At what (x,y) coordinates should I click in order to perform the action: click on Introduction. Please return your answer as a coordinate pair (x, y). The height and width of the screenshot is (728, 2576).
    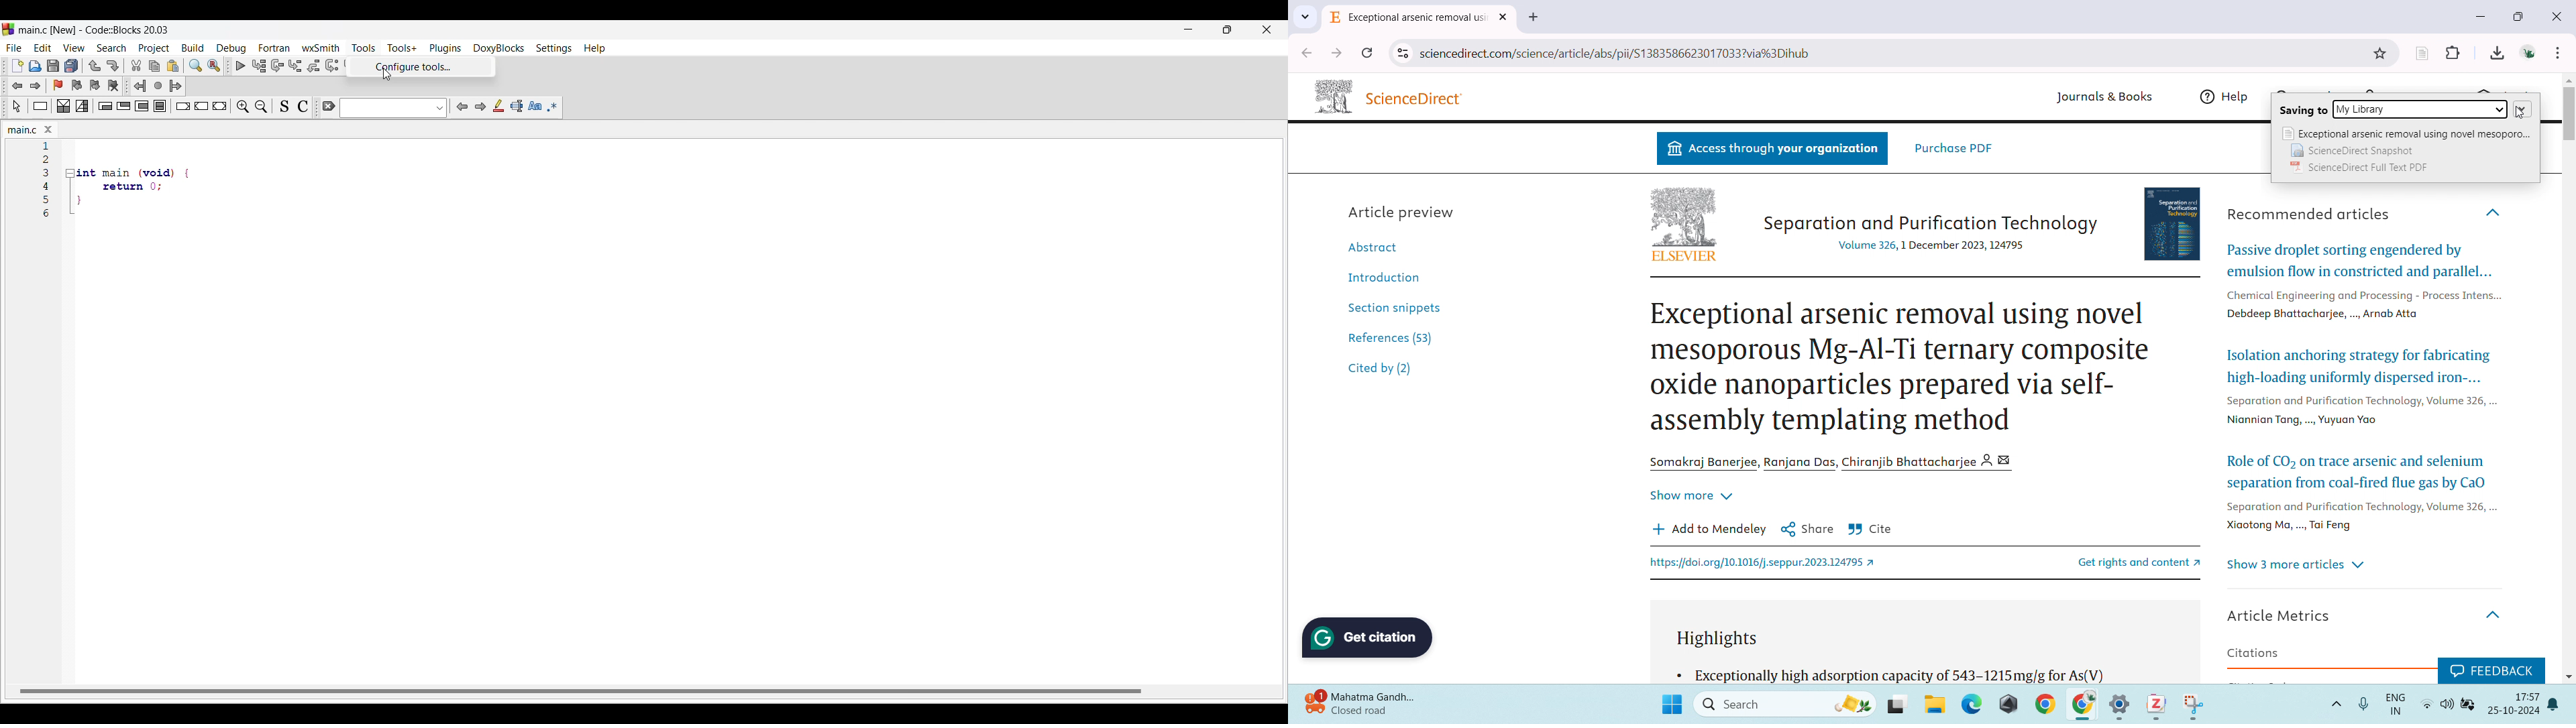
    Looking at the image, I should click on (1380, 276).